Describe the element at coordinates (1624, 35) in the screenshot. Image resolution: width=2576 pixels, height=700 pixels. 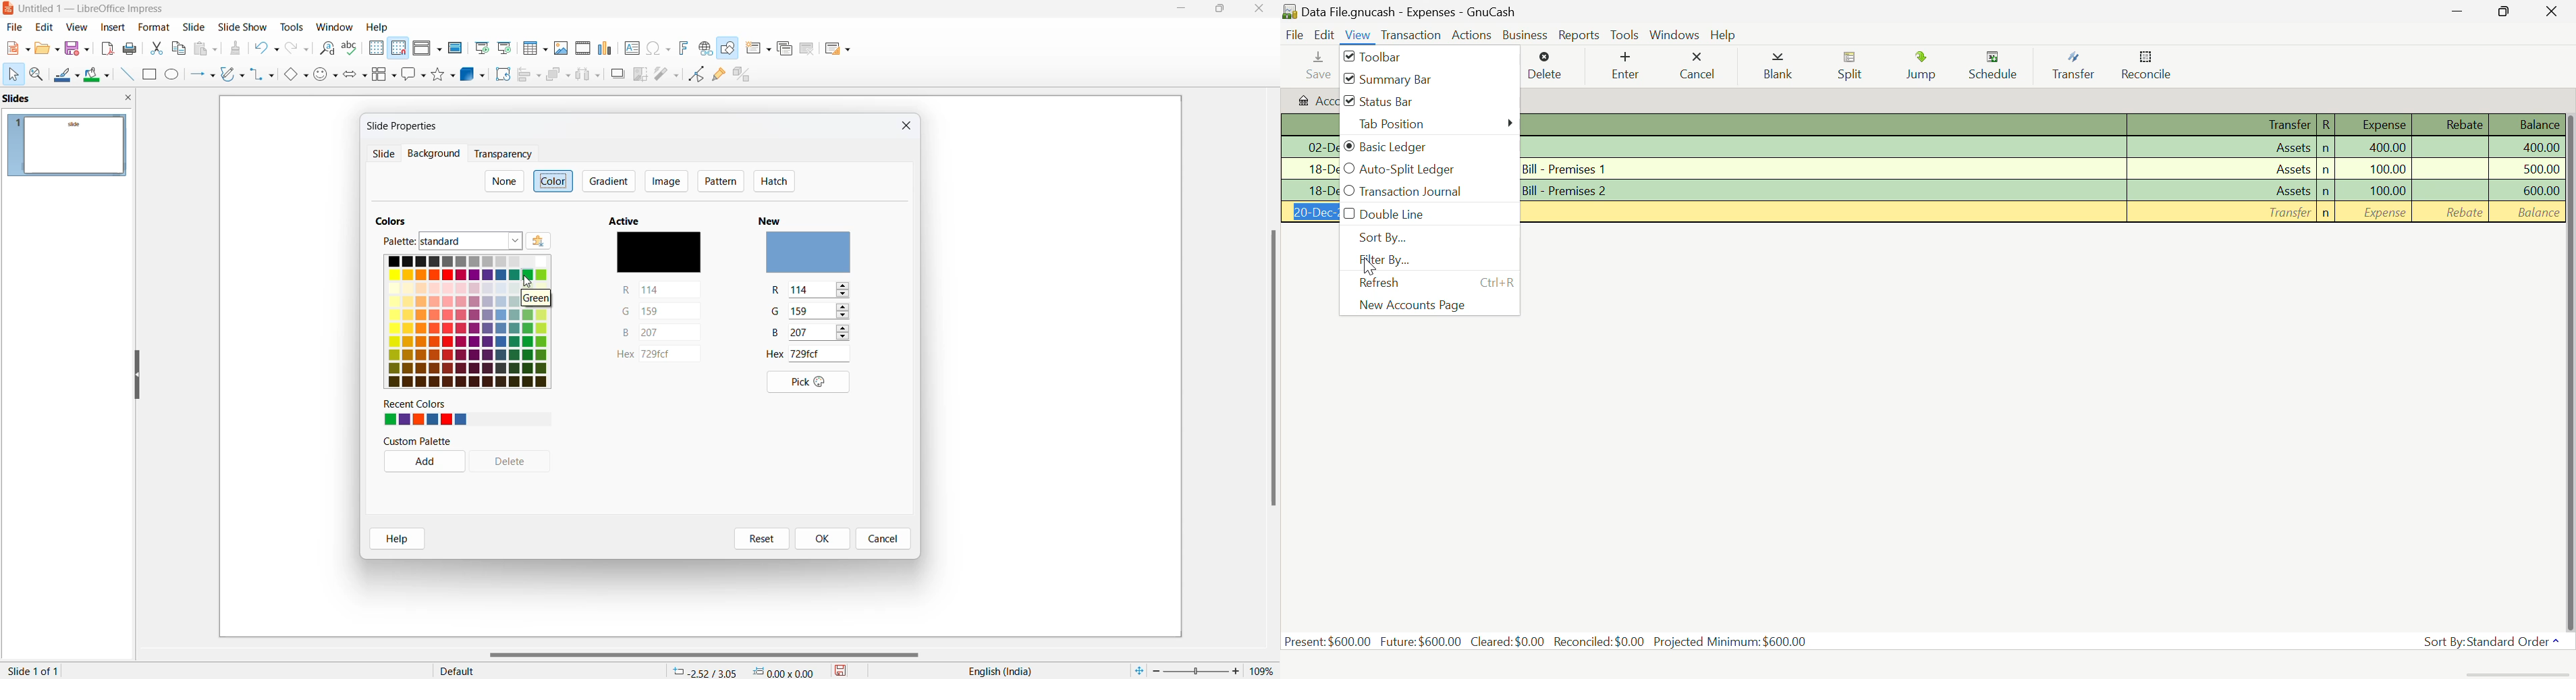
I see `tools` at that location.